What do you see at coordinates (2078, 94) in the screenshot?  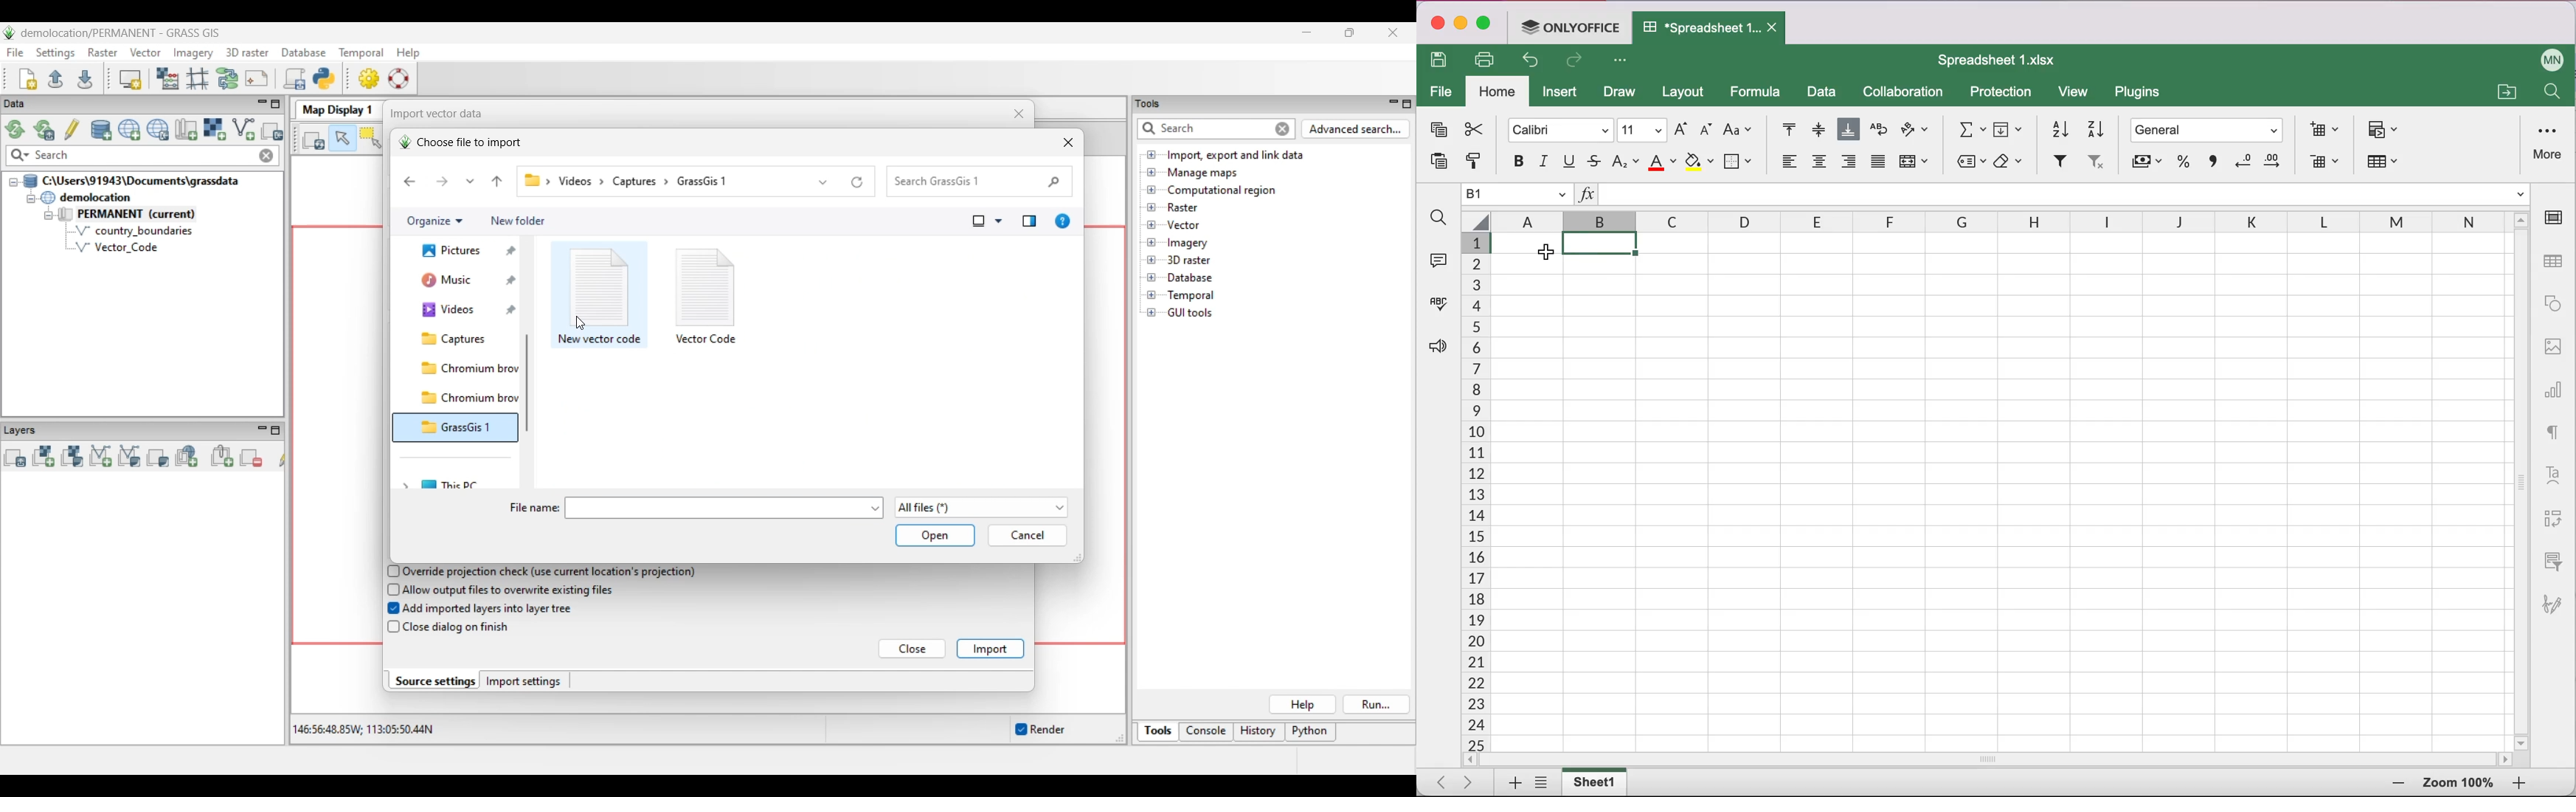 I see `view` at bounding box center [2078, 94].